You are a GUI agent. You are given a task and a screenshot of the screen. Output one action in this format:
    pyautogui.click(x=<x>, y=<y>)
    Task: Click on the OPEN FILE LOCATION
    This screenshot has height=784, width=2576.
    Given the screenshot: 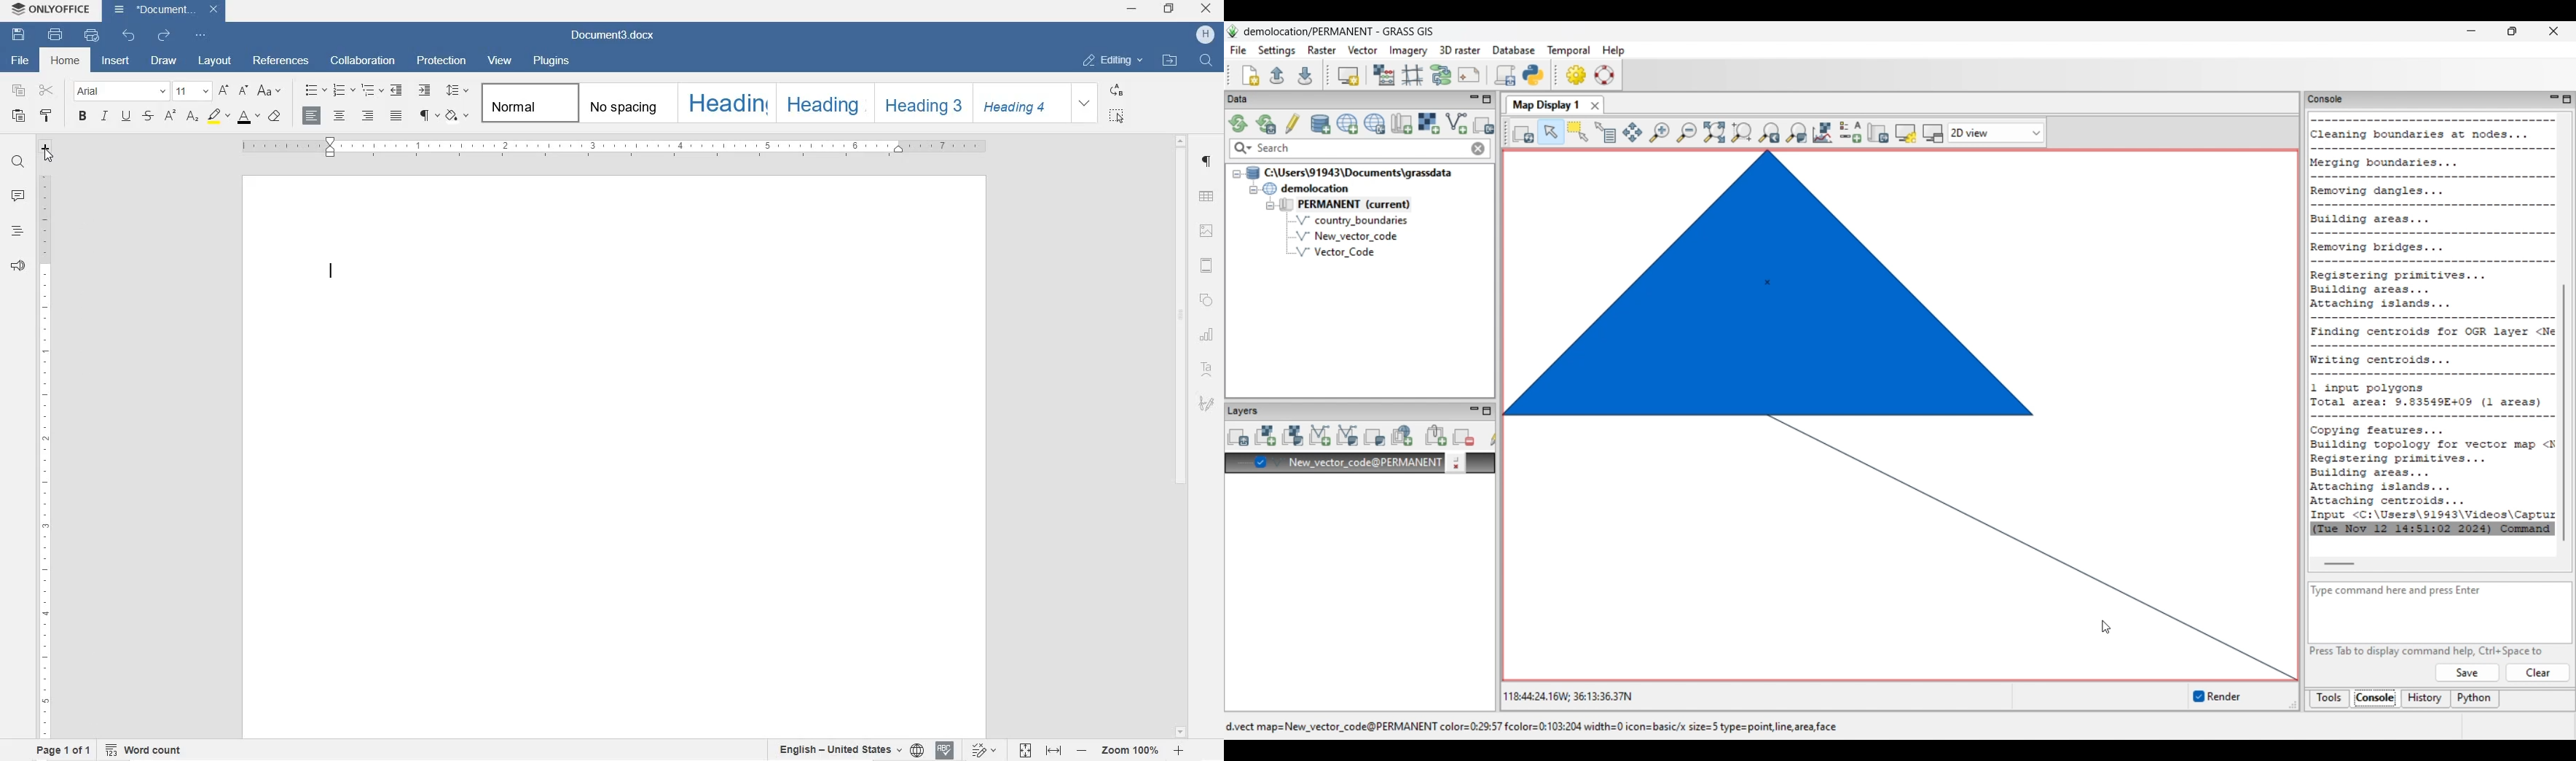 What is the action you would take?
    pyautogui.click(x=1170, y=59)
    